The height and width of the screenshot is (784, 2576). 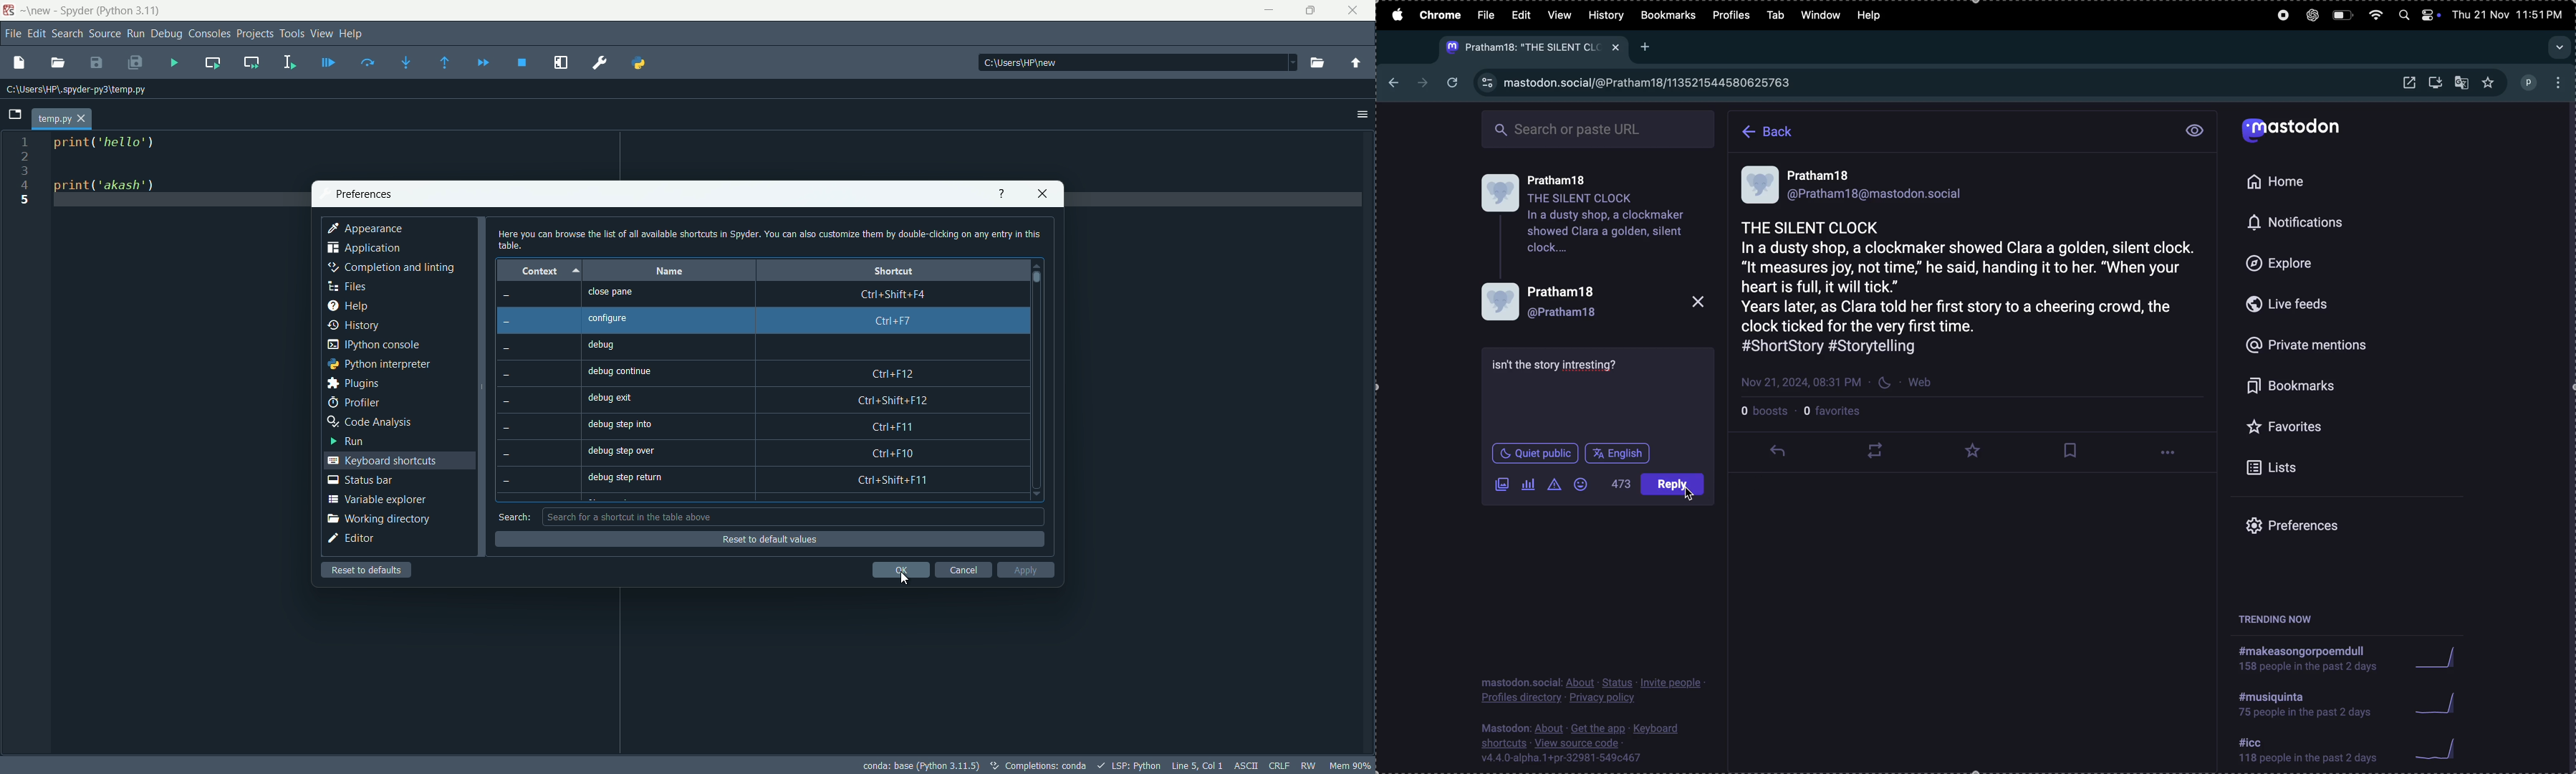 I want to click on run, so click(x=347, y=440).